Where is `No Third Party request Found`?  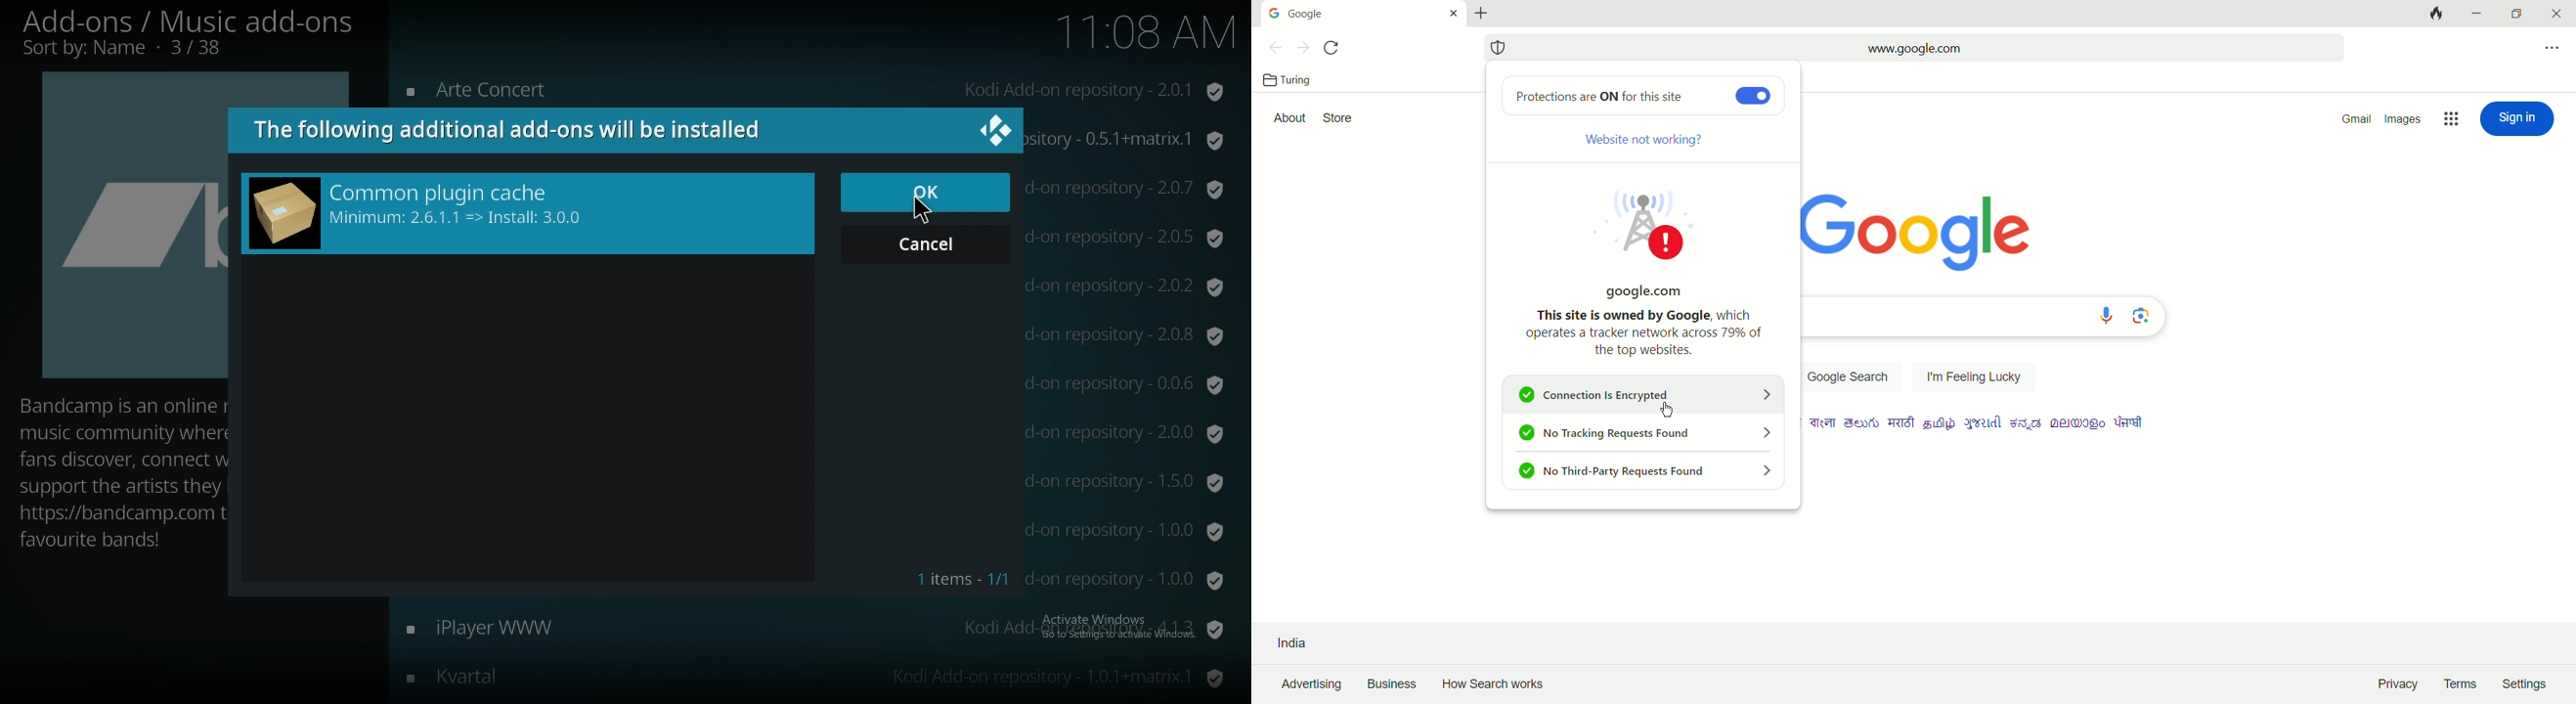 No Third Party request Found is located at coordinates (1646, 473).